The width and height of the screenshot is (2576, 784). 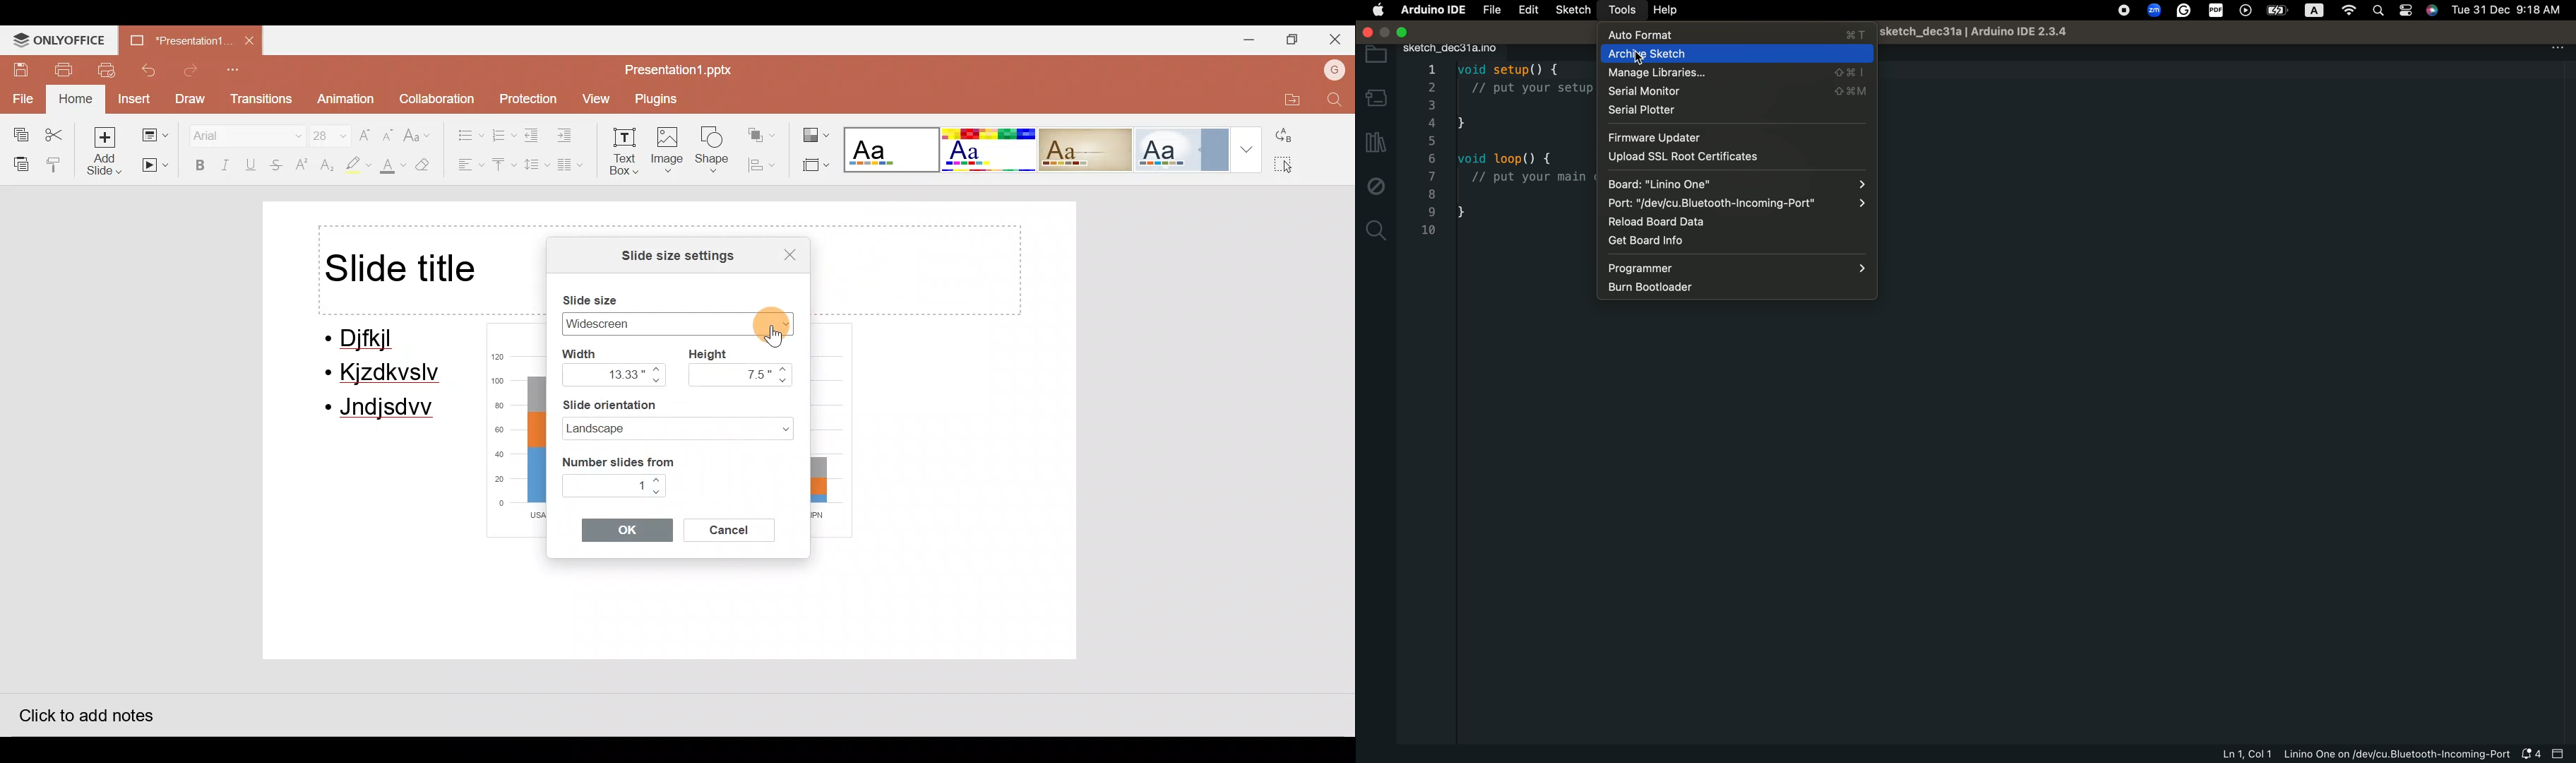 I want to click on Theme 3, so click(x=1095, y=149).